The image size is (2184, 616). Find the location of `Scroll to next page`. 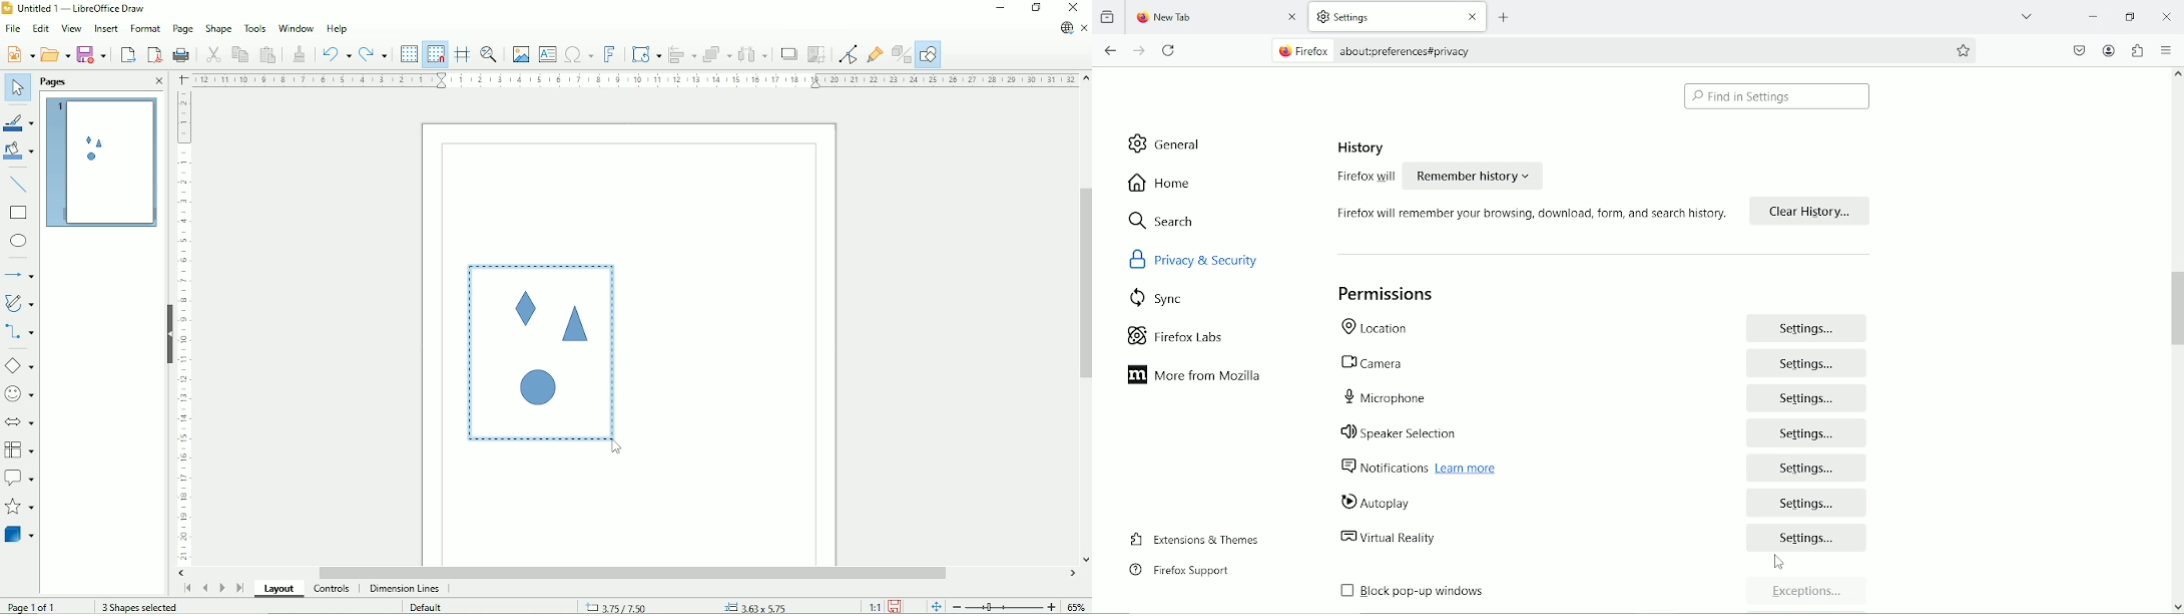

Scroll to next page is located at coordinates (221, 587).